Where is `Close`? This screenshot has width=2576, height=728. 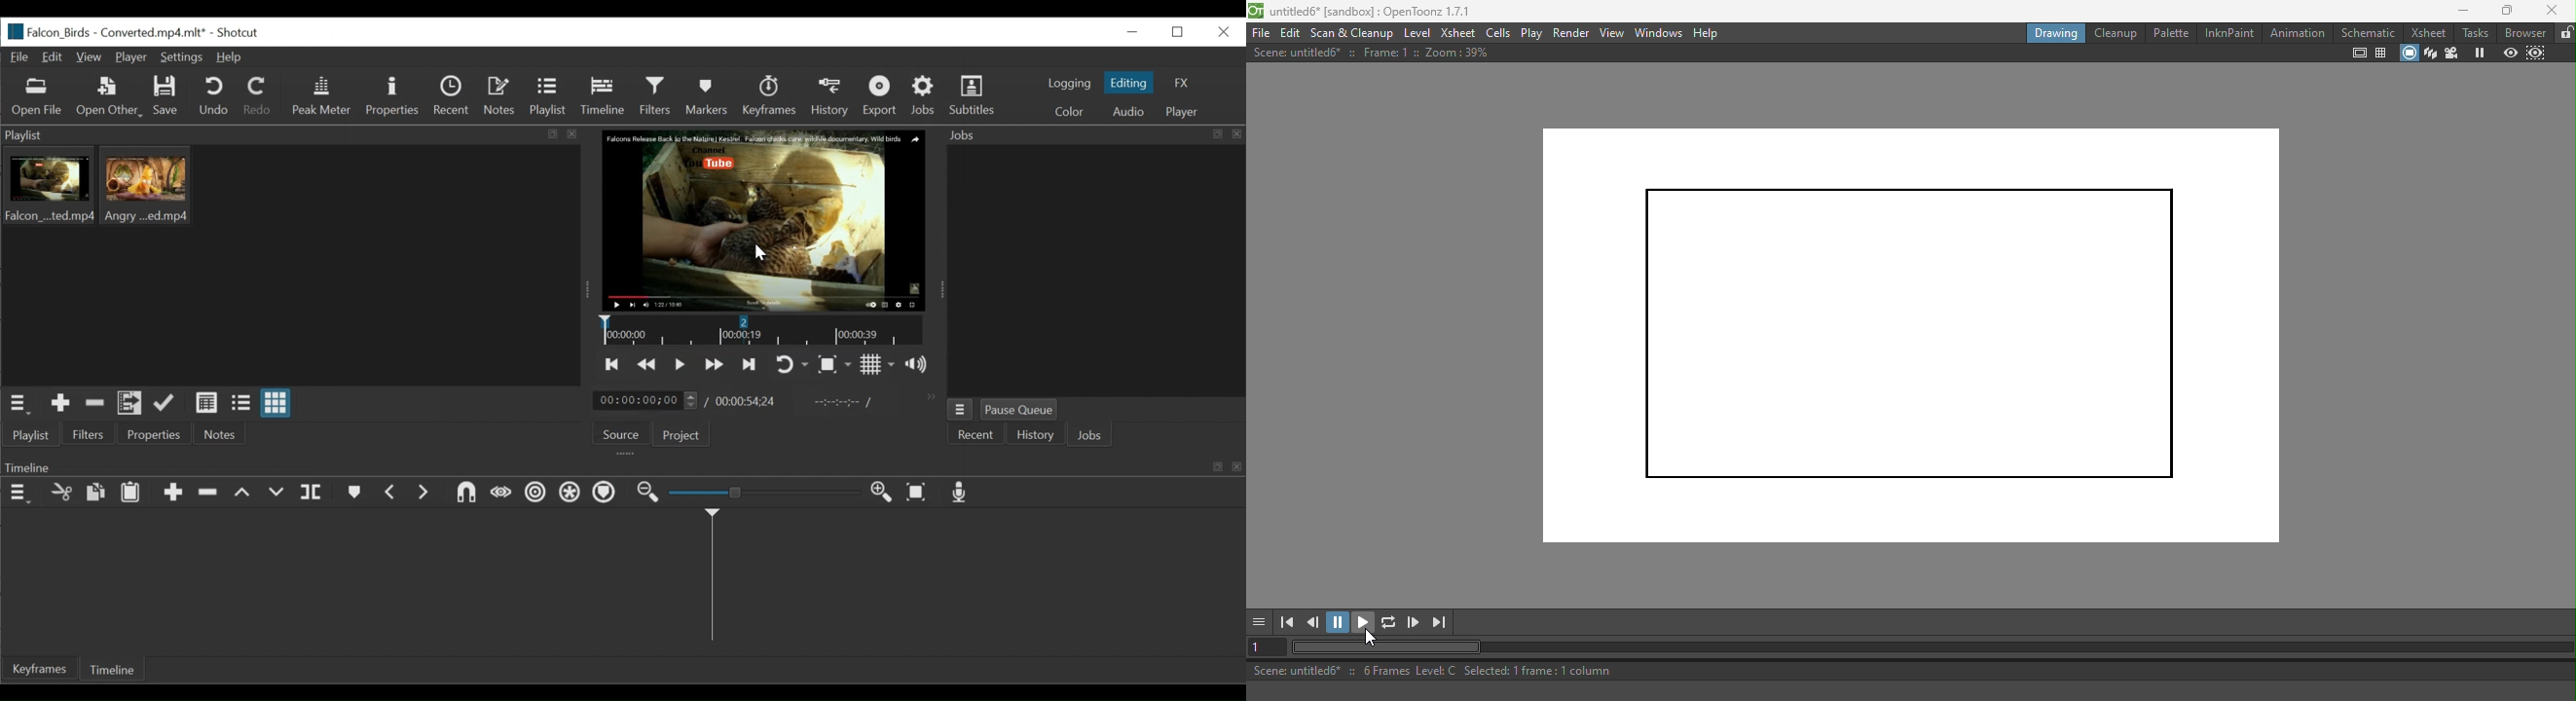 Close is located at coordinates (1221, 31).